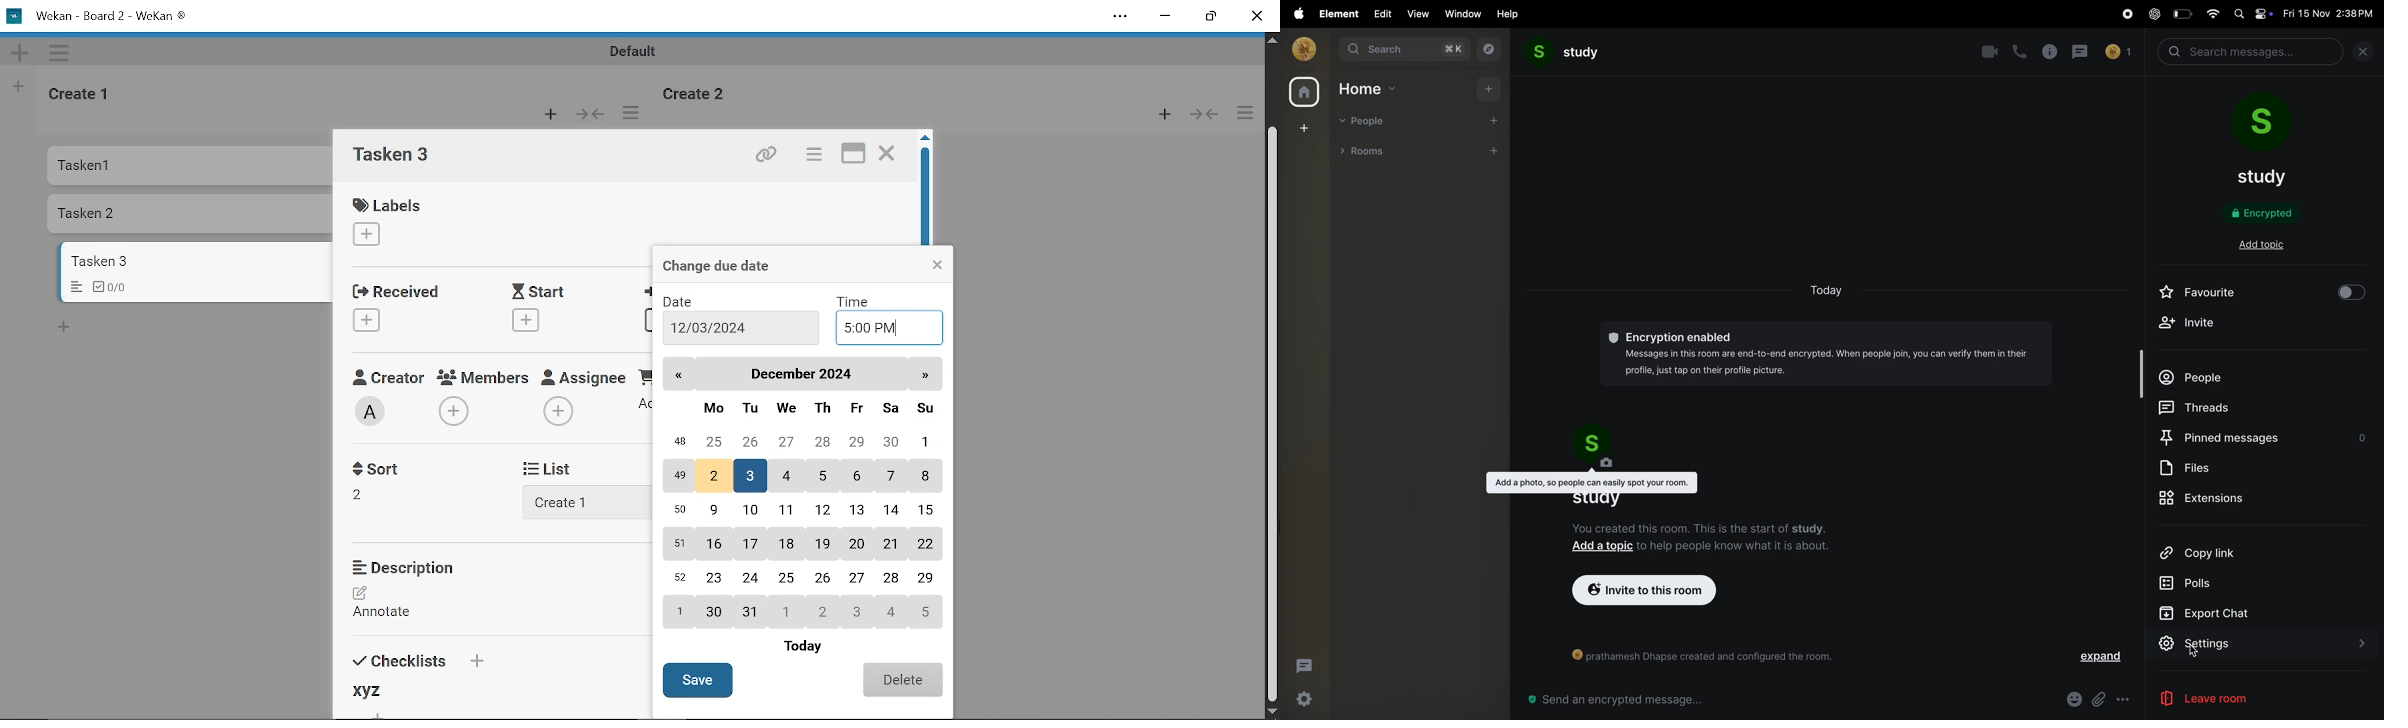 Image resolution: width=2408 pixels, height=728 pixels. I want to click on move up, so click(931, 140).